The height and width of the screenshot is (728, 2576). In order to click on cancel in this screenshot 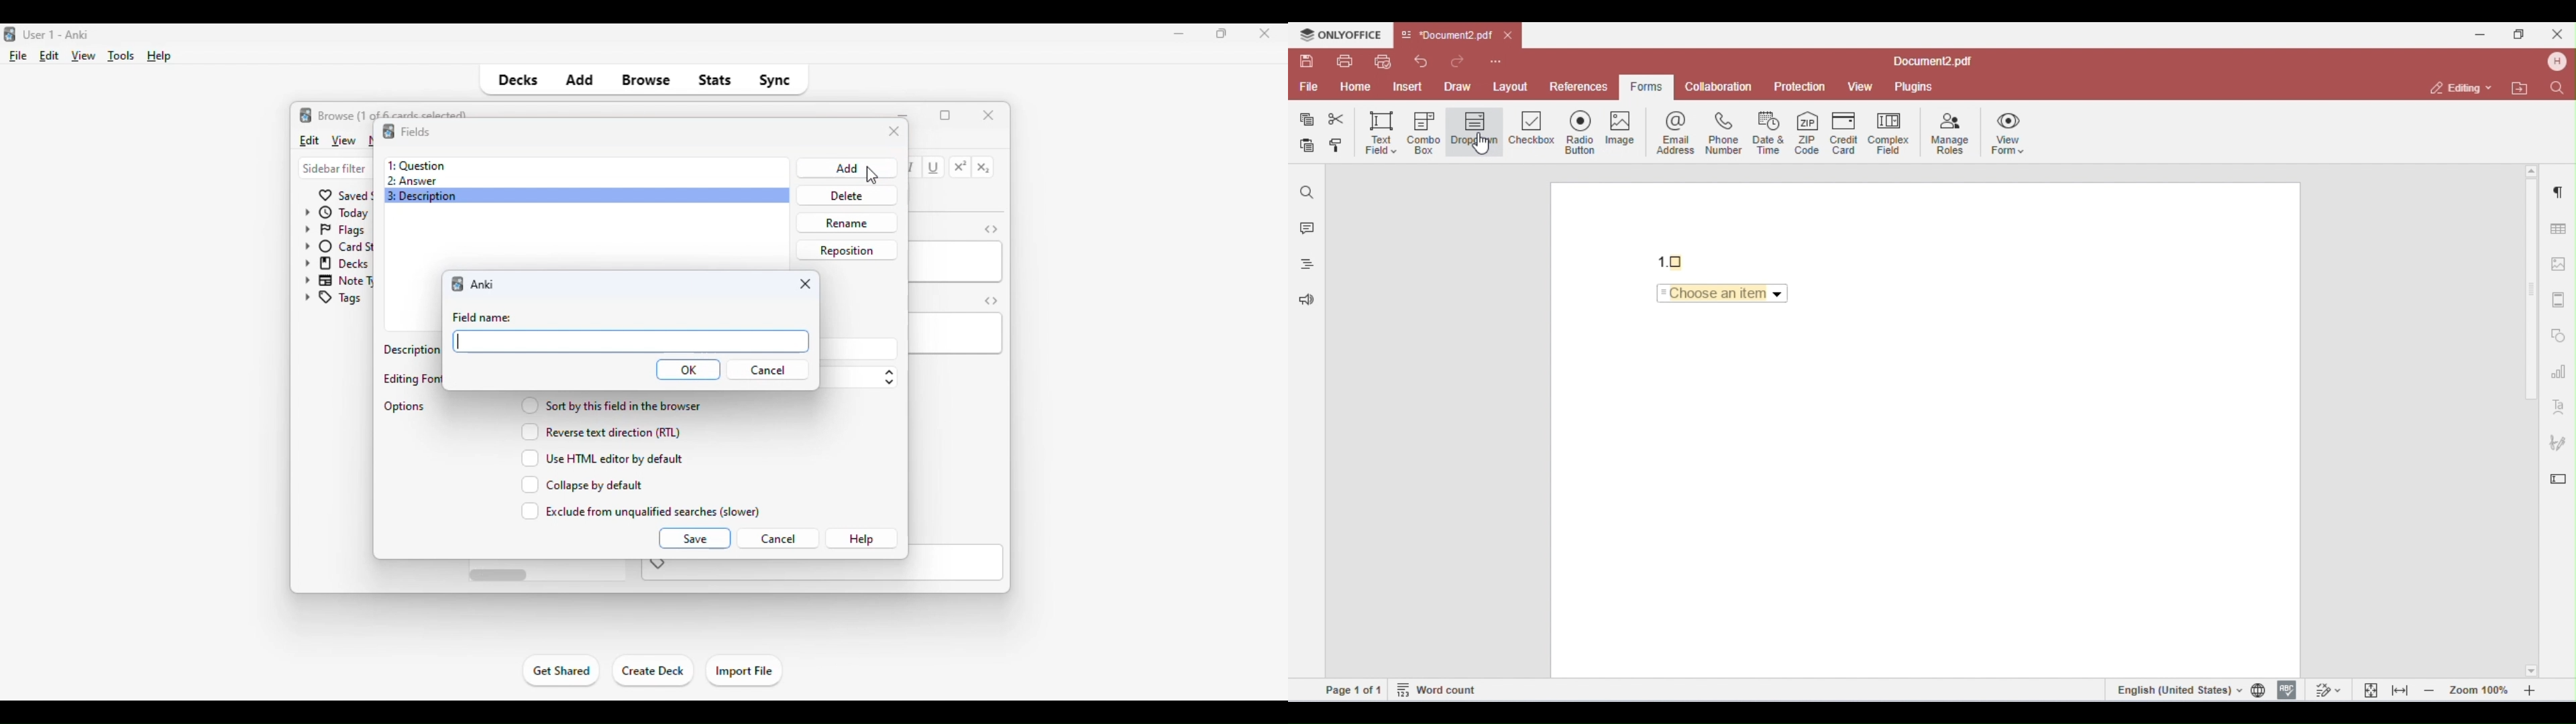, I will do `click(767, 370)`.